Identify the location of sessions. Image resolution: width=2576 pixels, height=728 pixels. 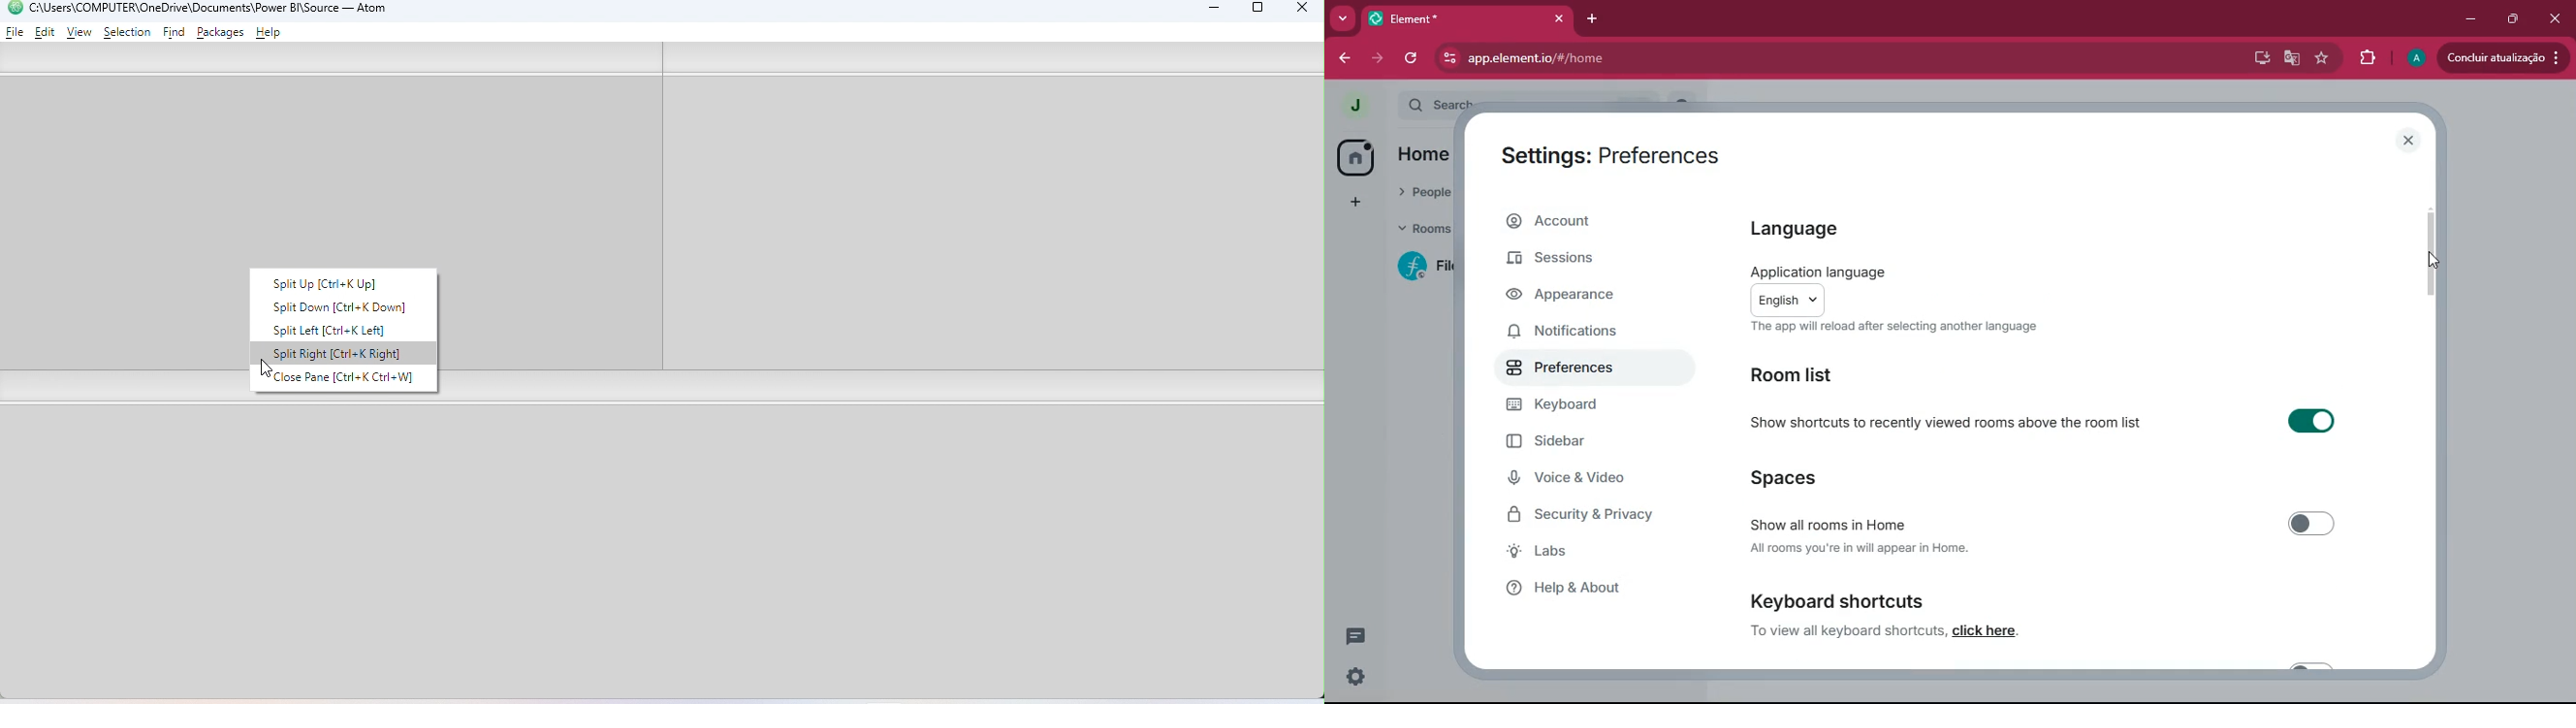
(1575, 263).